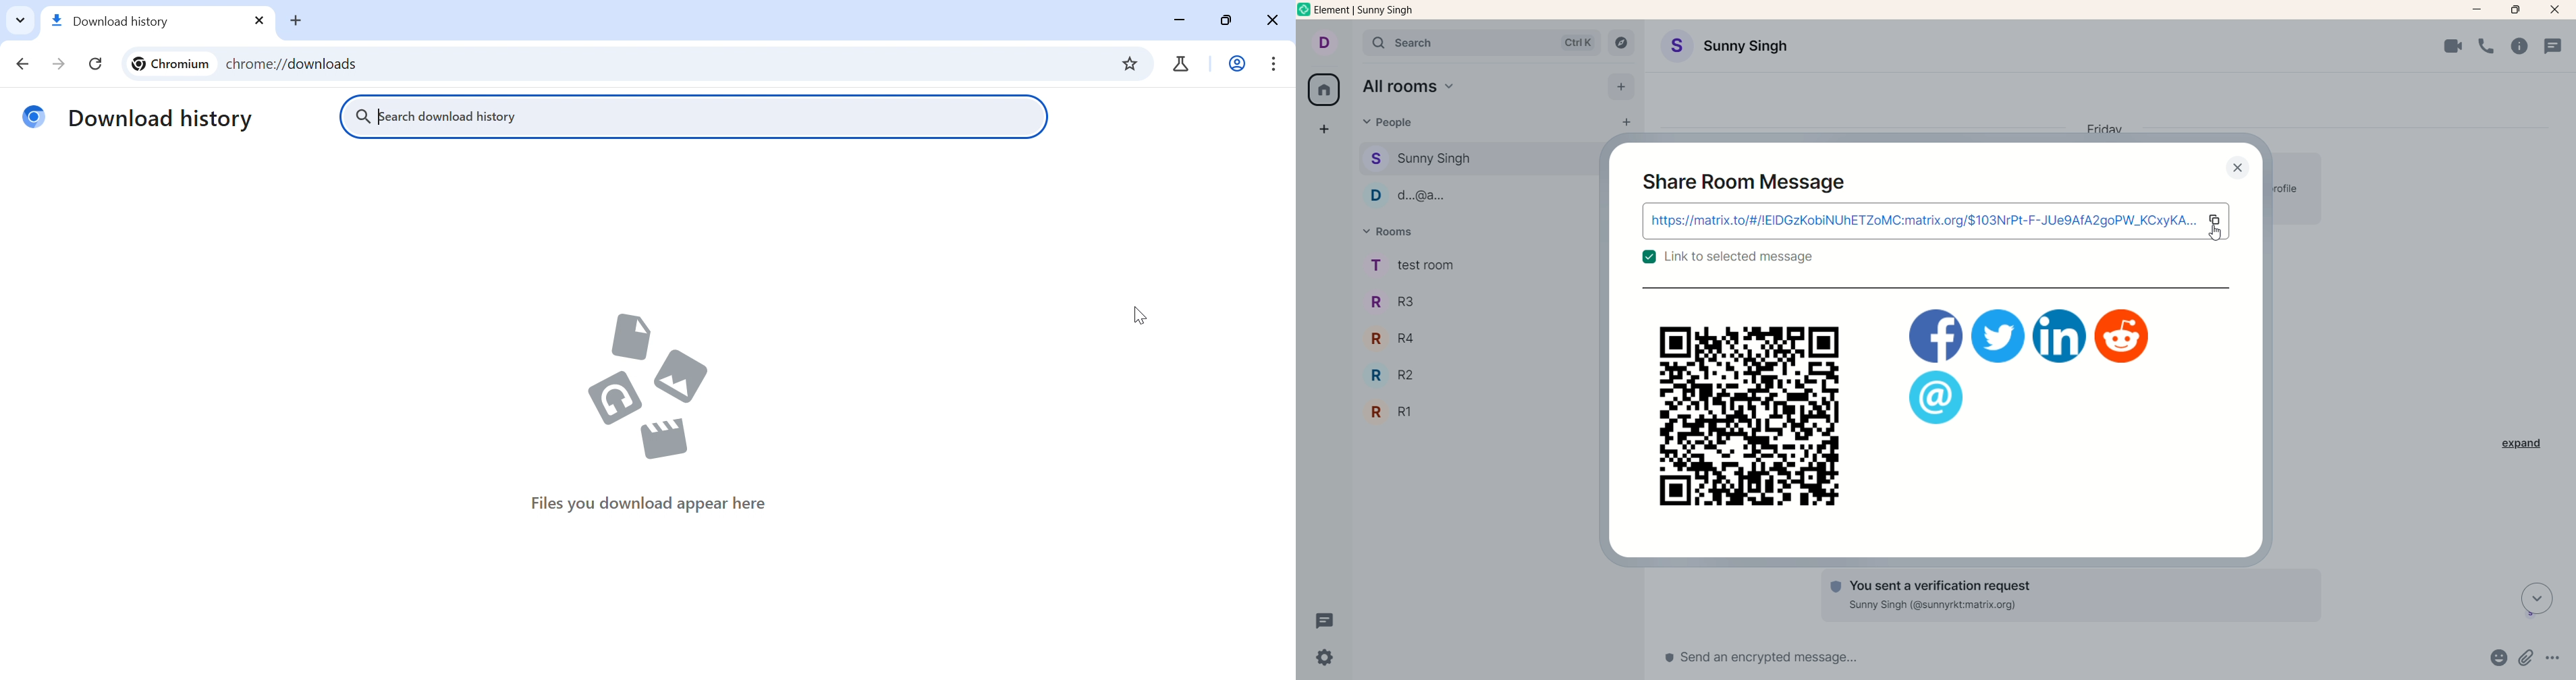  What do you see at coordinates (2060, 335) in the screenshot?
I see `` at bounding box center [2060, 335].